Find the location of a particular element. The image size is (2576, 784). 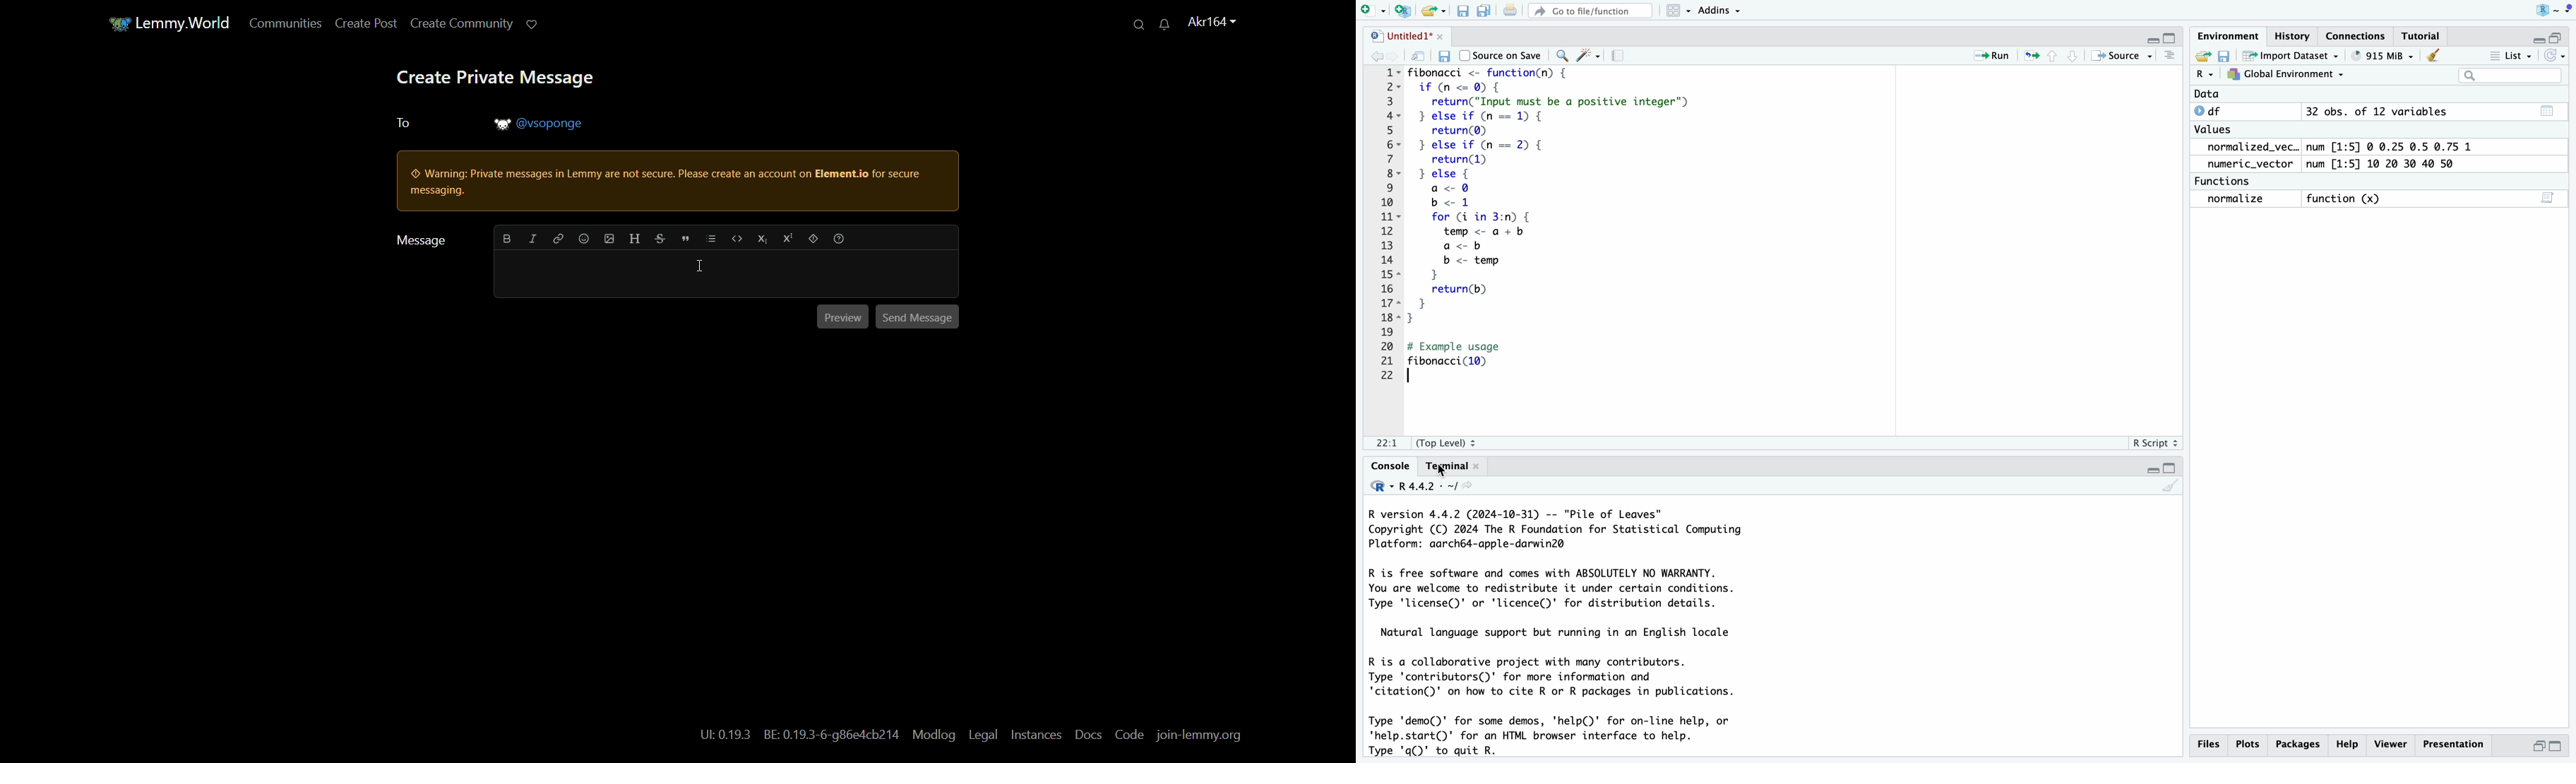

connections is located at coordinates (2357, 32).